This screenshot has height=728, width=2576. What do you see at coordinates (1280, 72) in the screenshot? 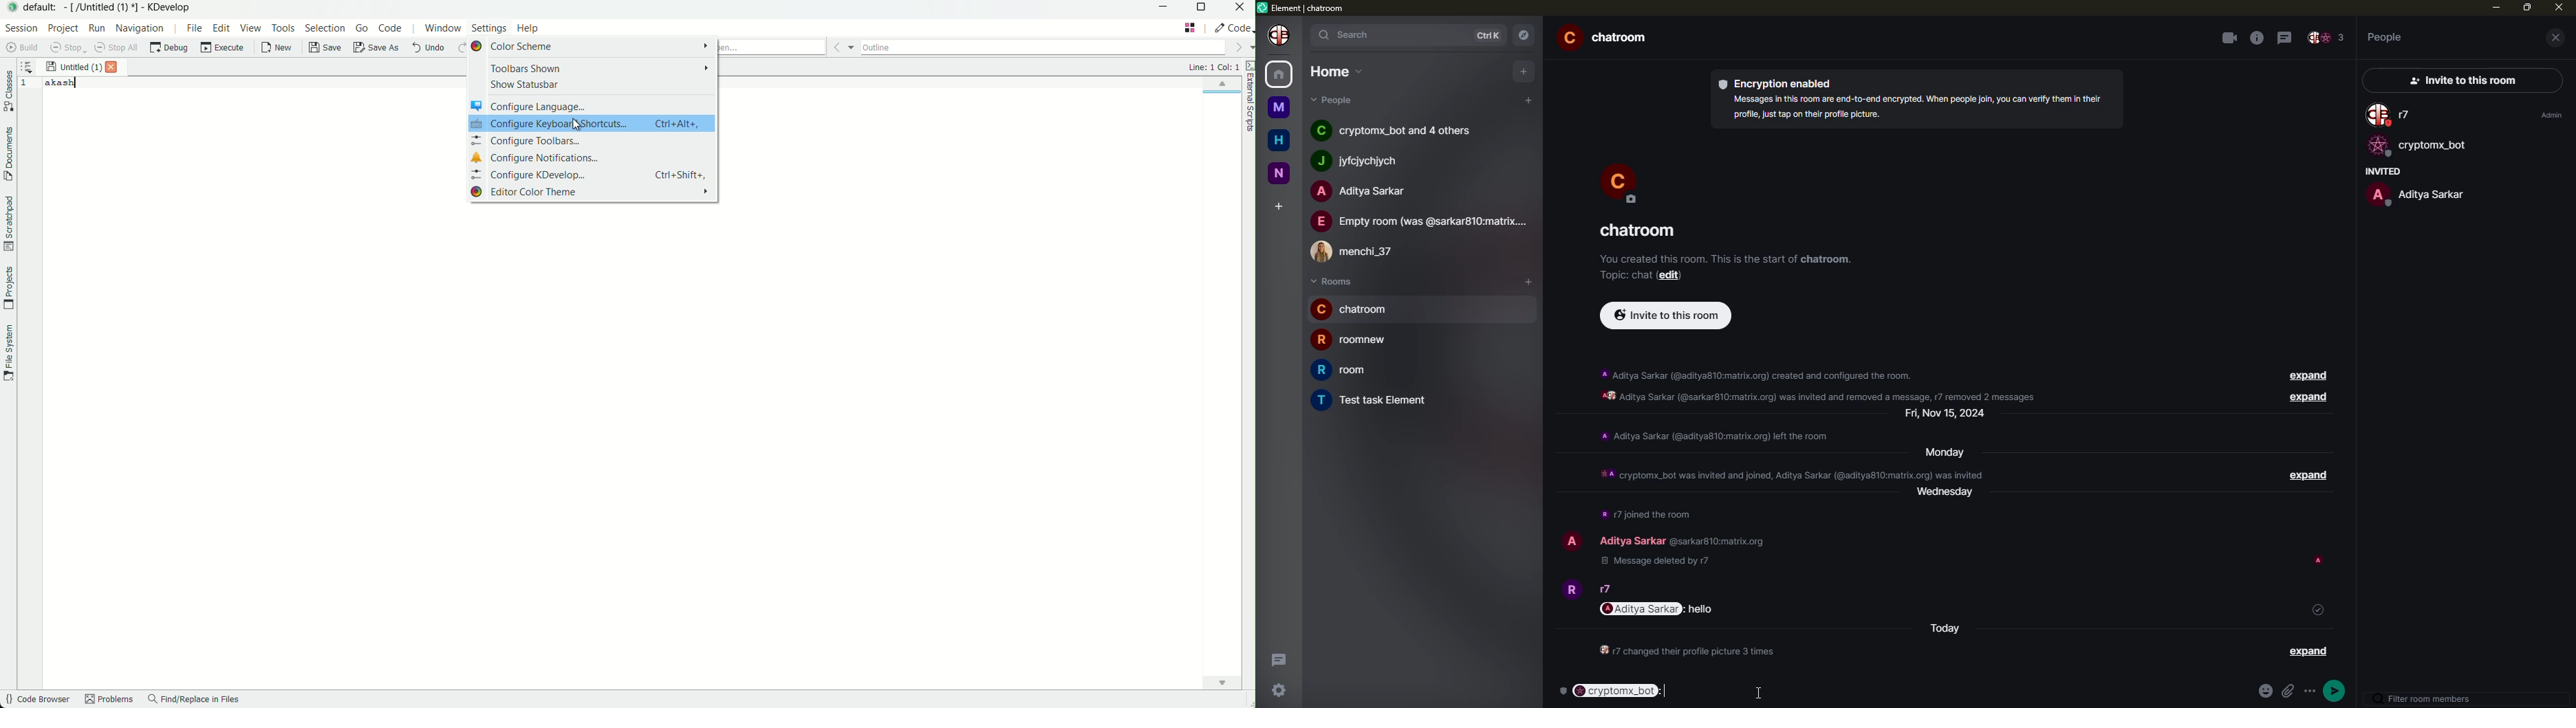
I see `home` at bounding box center [1280, 72].